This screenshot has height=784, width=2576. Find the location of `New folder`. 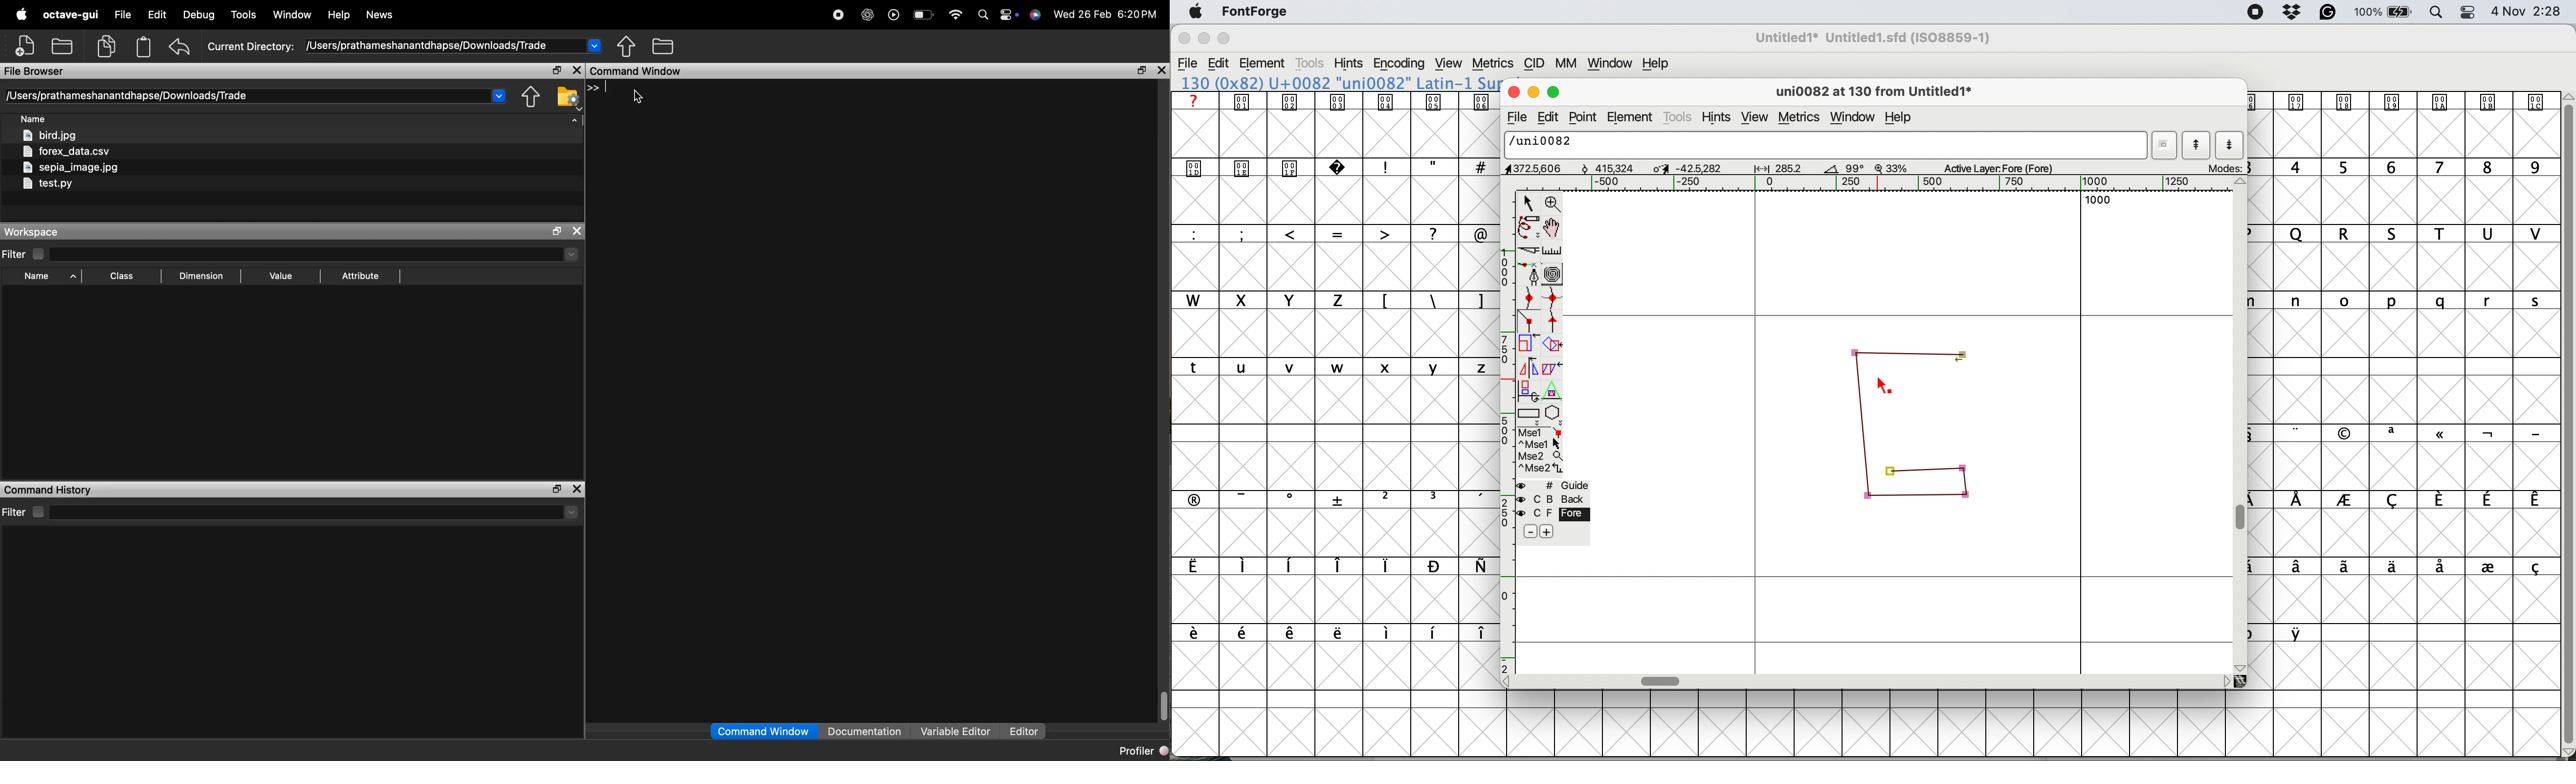

New folder is located at coordinates (61, 45).